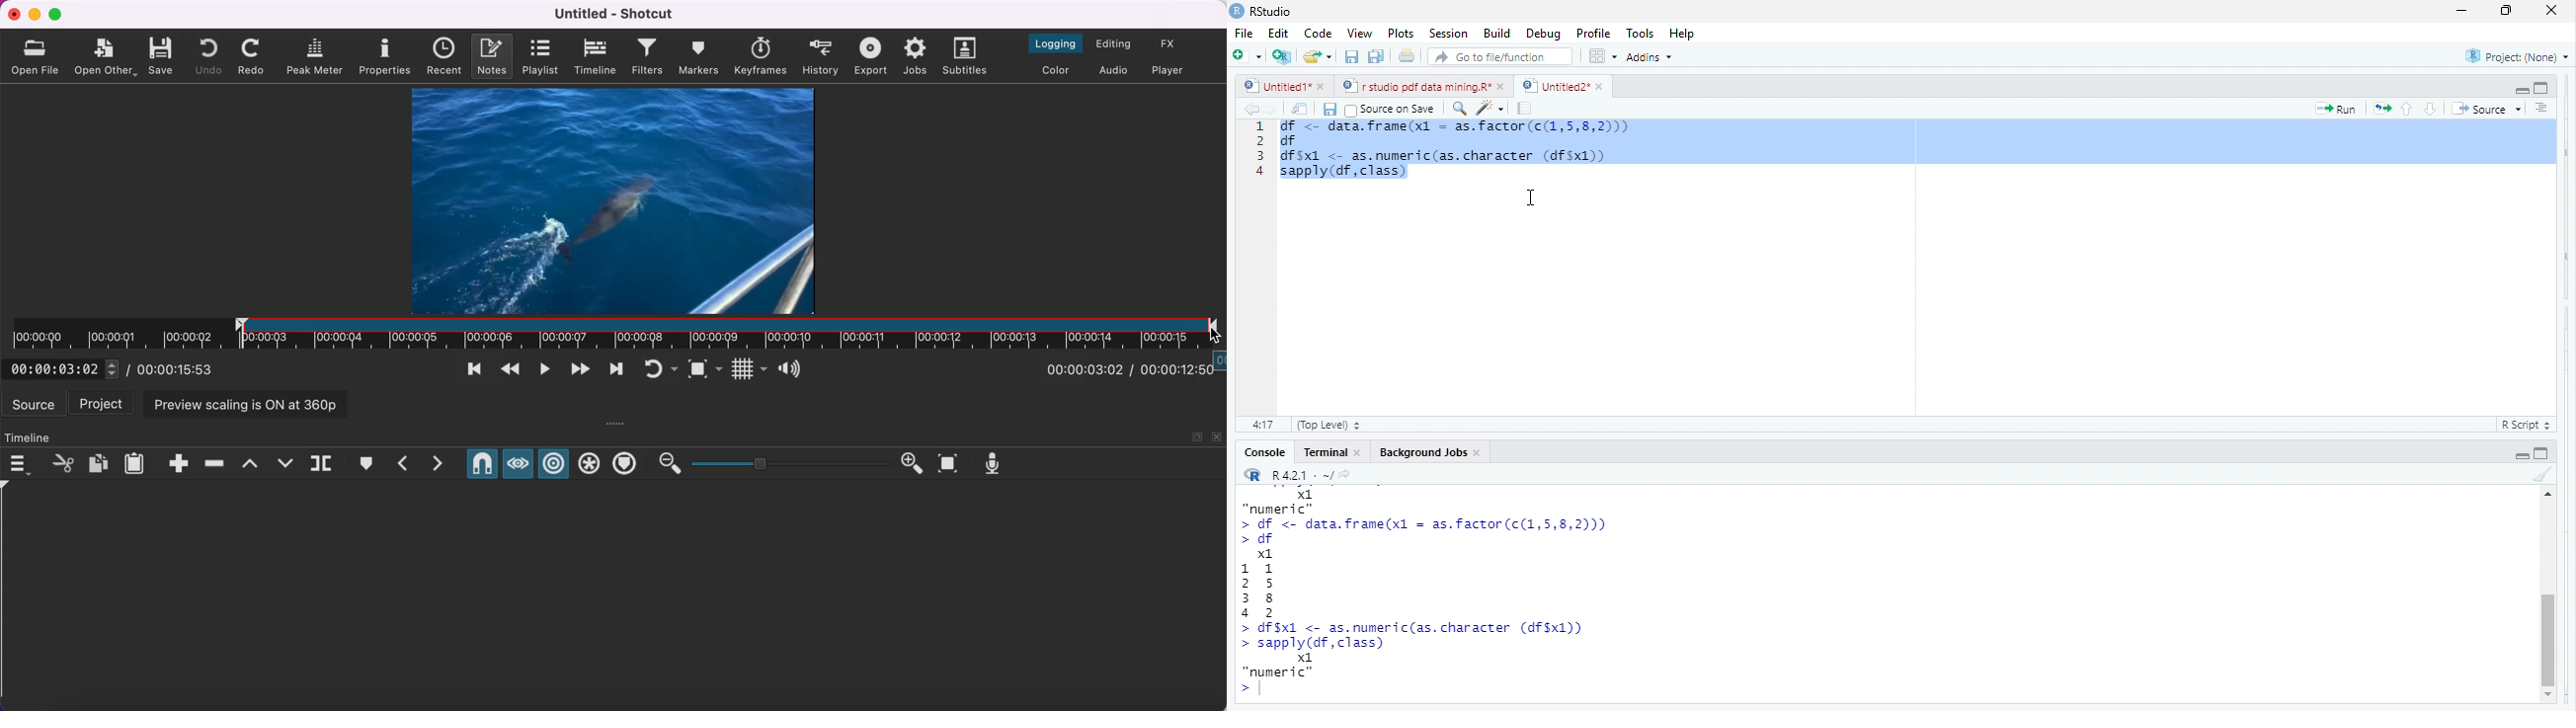 This screenshot has height=728, width=2576. I want to click on Plots., so click(1400, 34).